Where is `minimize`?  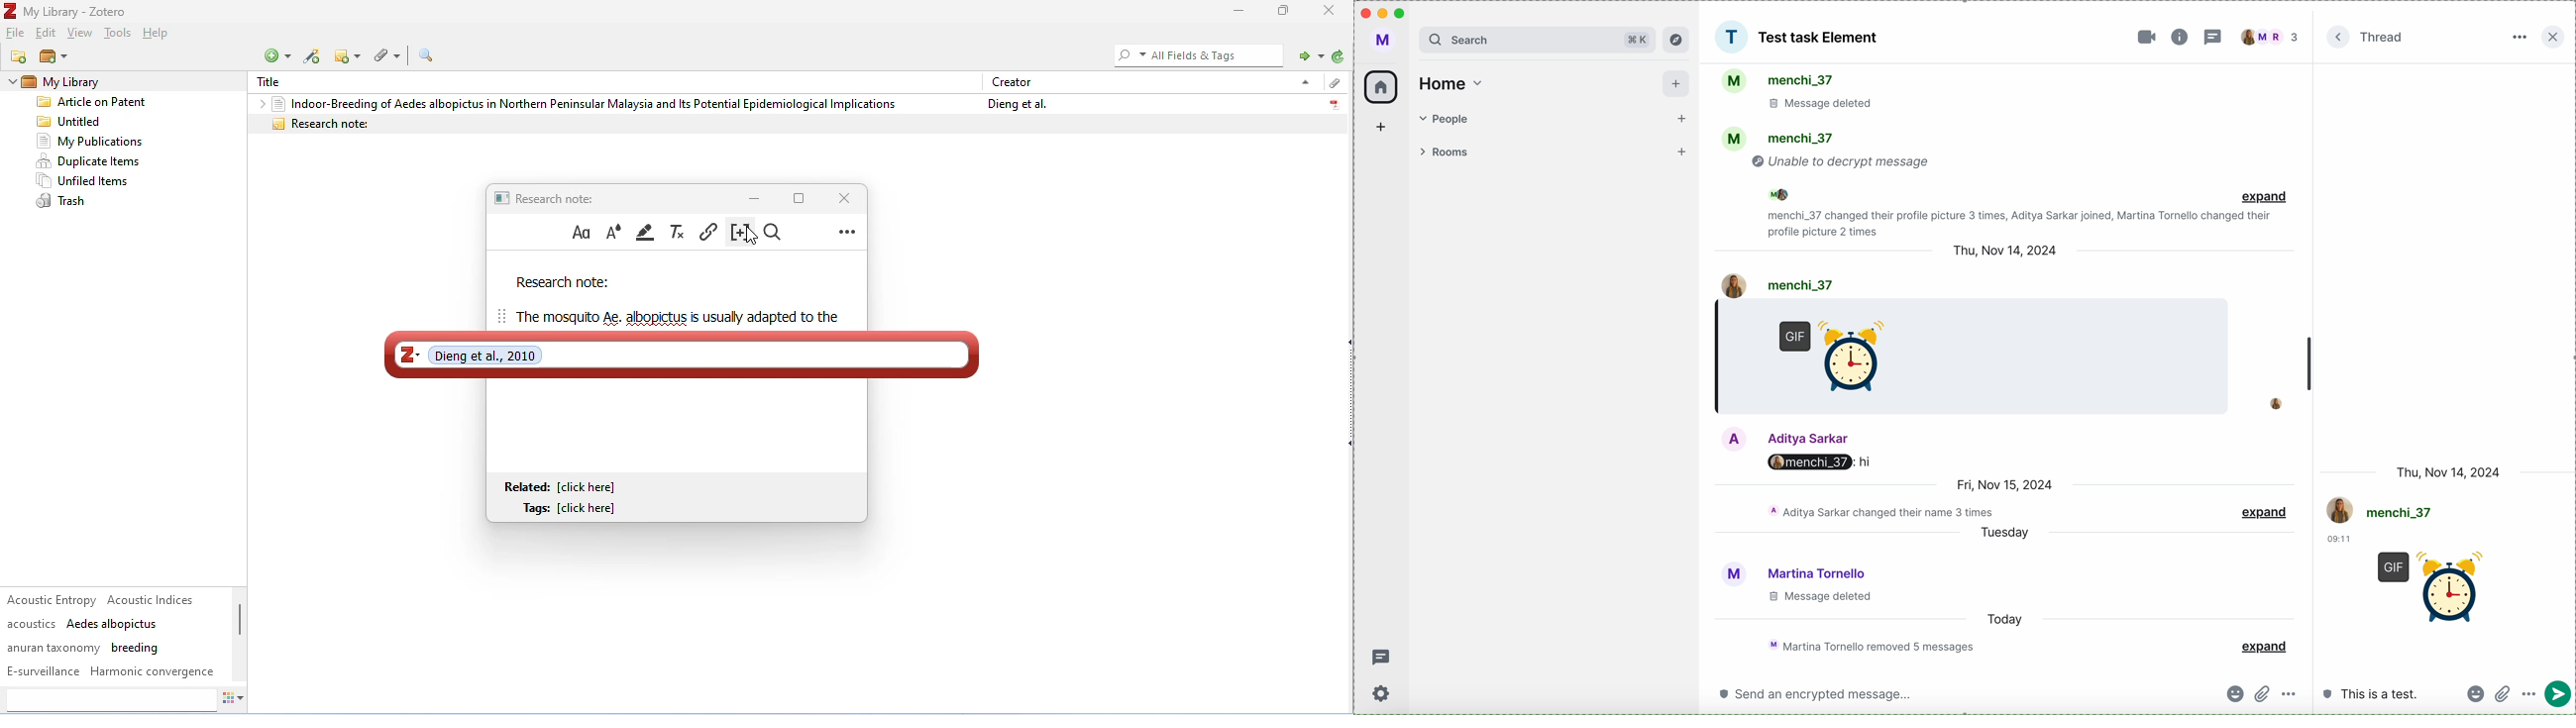 minimize is located at coordinates (1235, 11).